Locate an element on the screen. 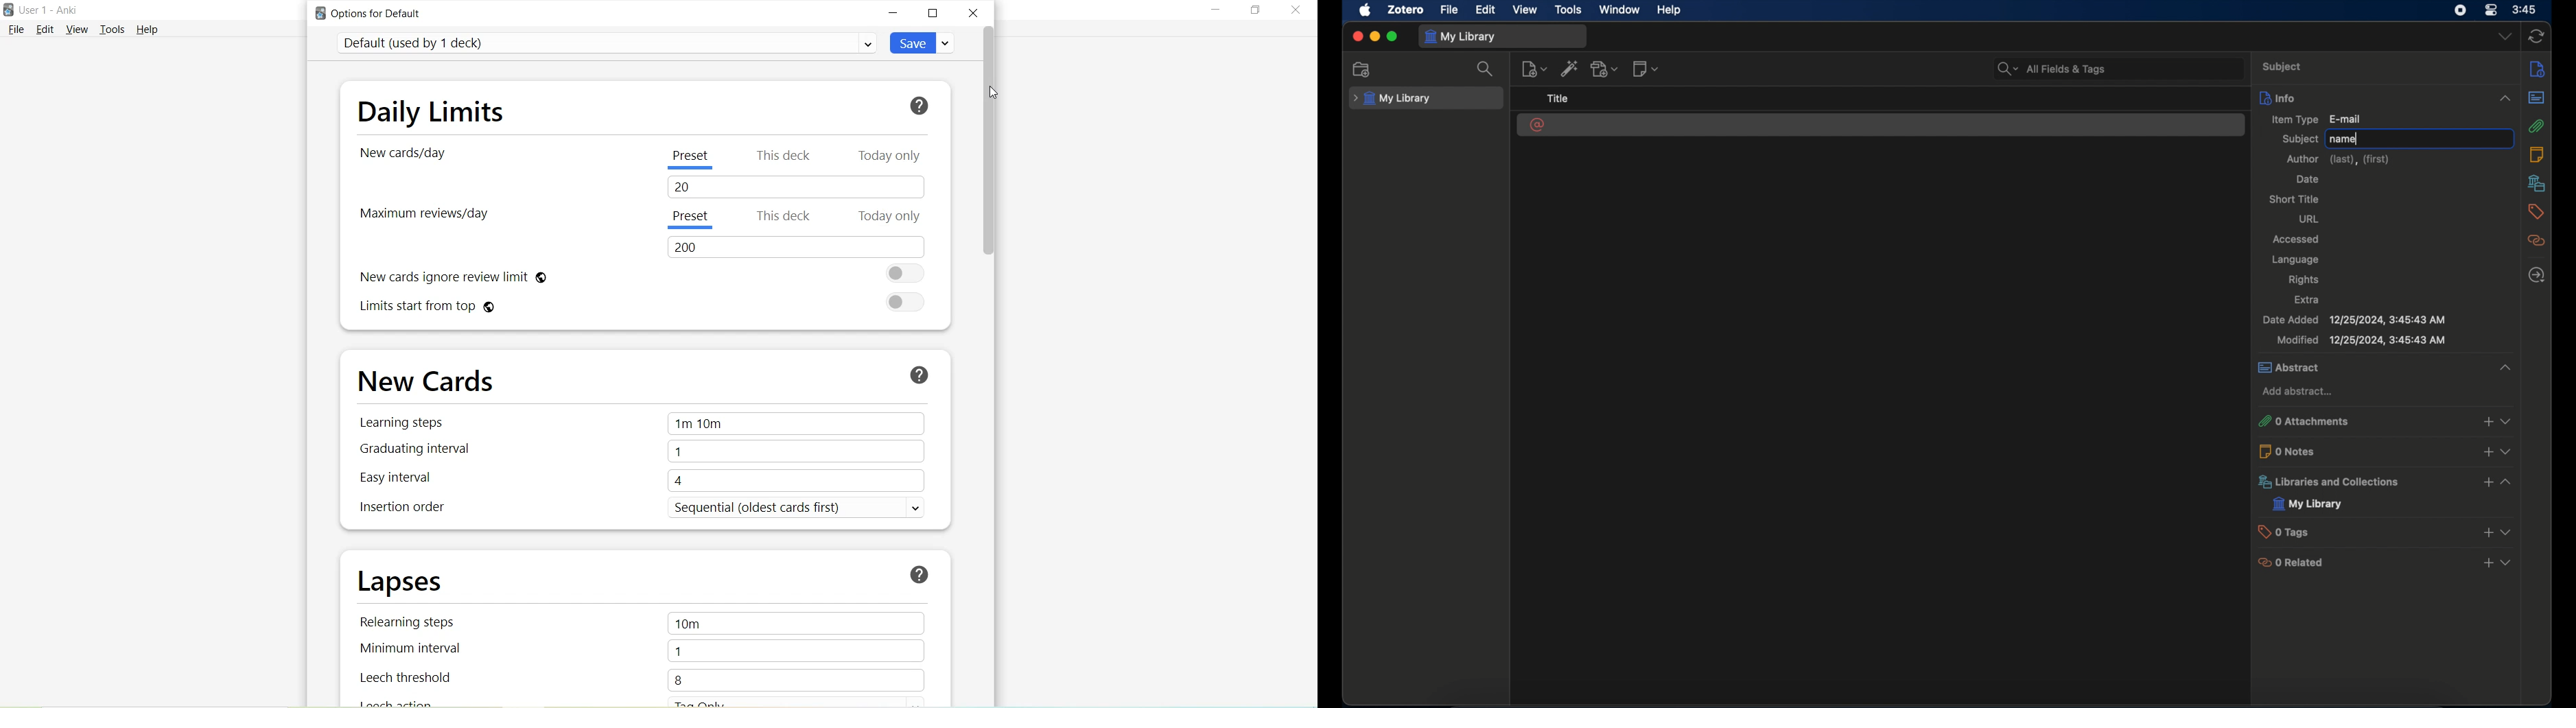 The width and height of the screenshot is (2576, 728). What's this? is located at coordinates (917, 573).